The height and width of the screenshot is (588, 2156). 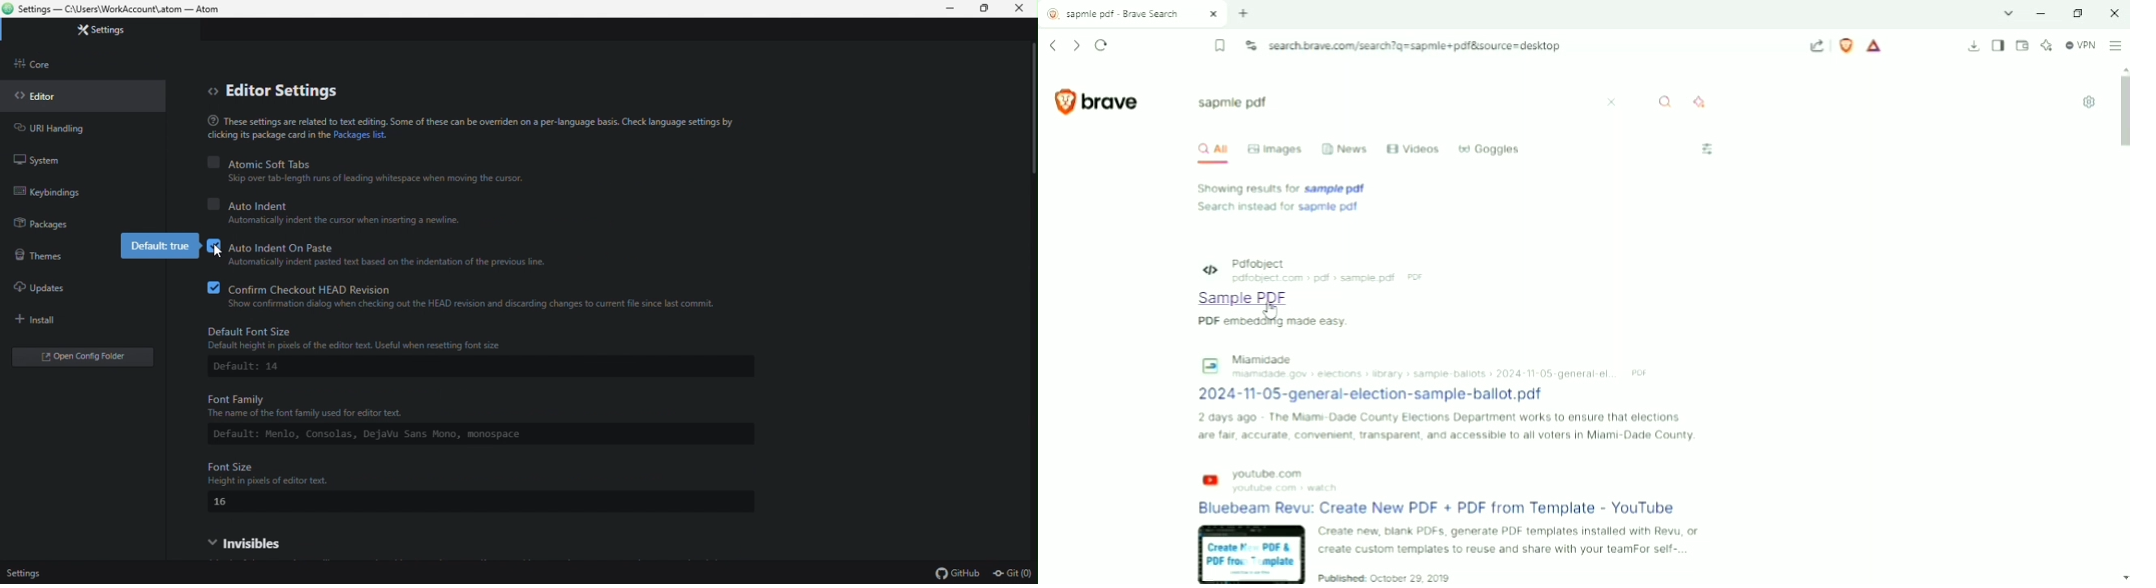 What do you see at coordinates (2022, 46) in the screenshot?
I see `Wallet` at bounding box center [2022, 46].